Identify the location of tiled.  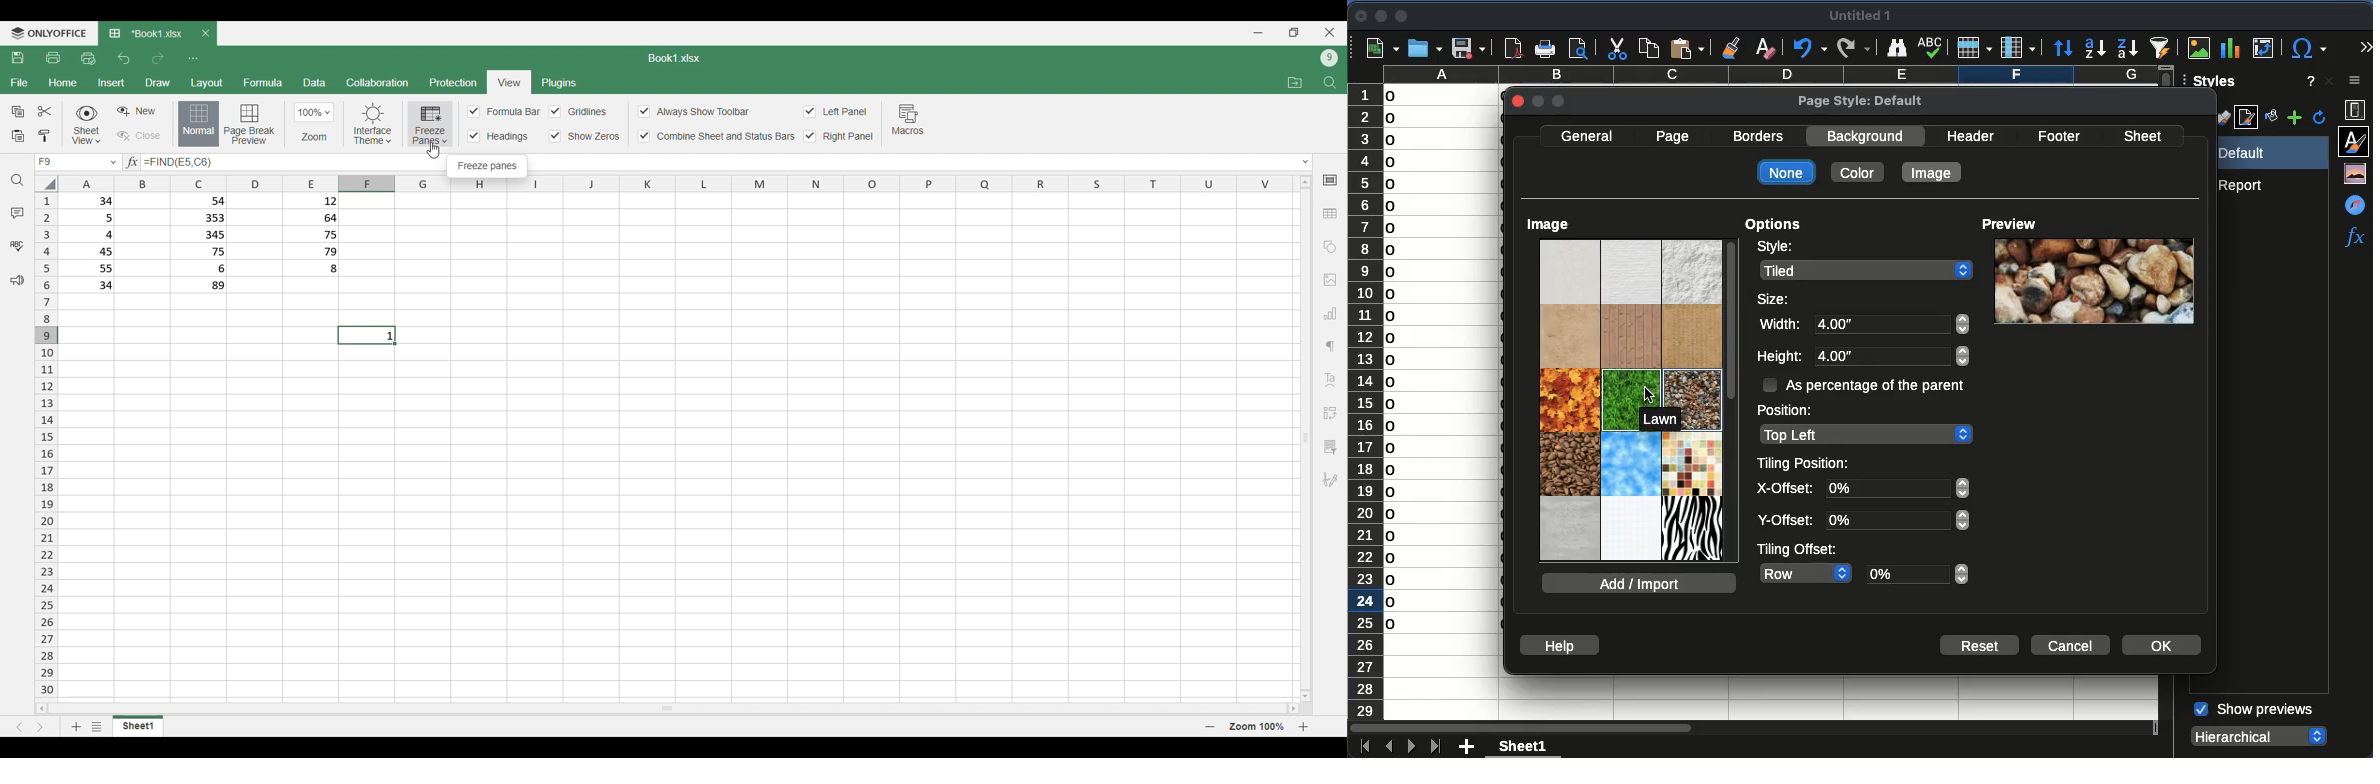
(1868, 270).